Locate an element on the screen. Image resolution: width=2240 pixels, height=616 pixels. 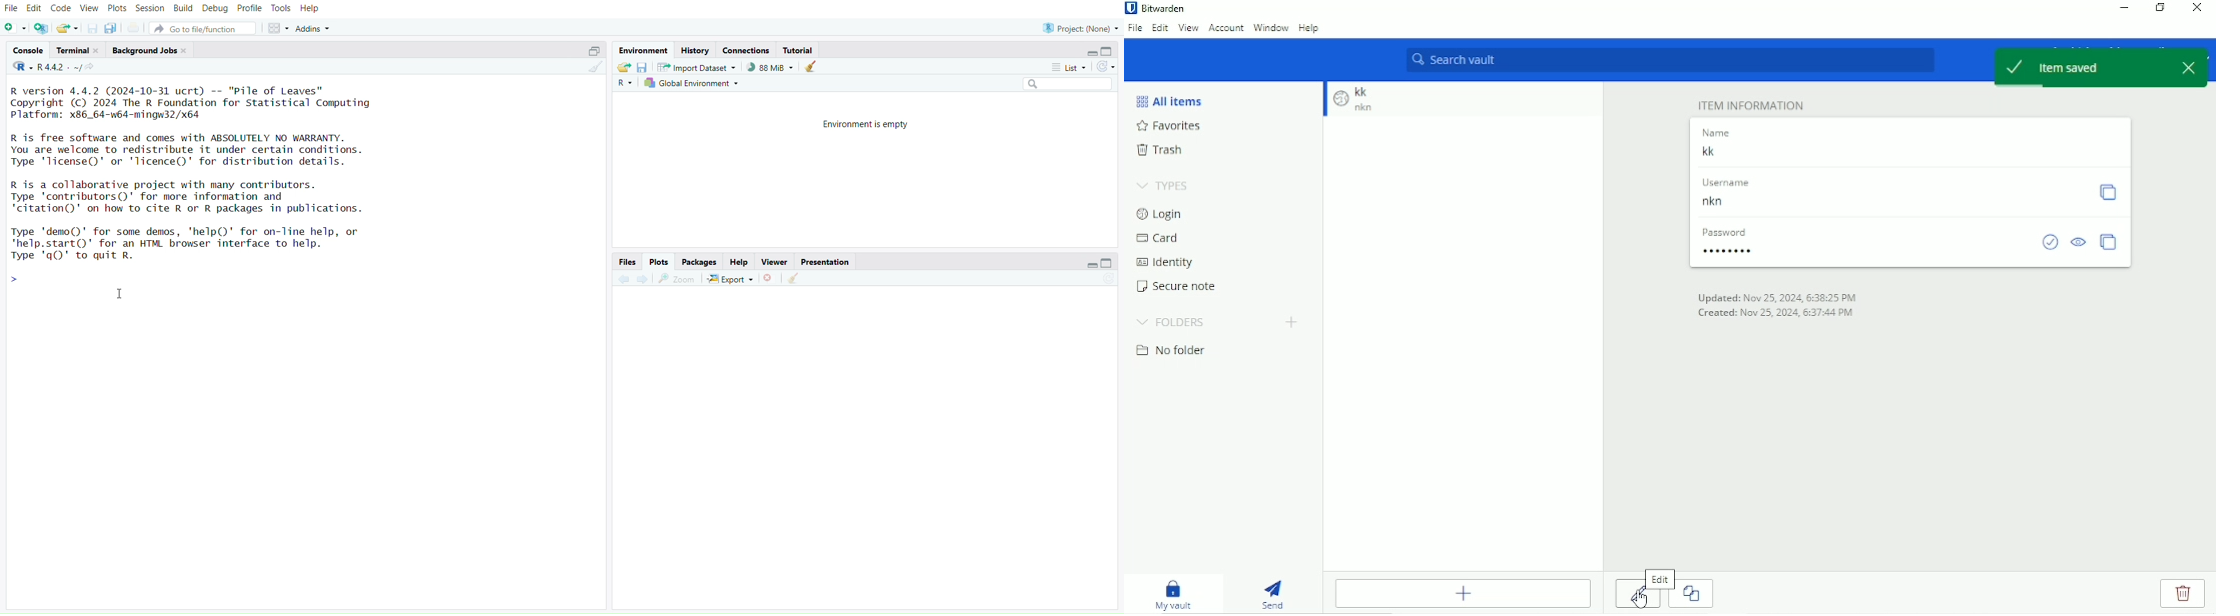
new script is located at coordinates (15, 29).